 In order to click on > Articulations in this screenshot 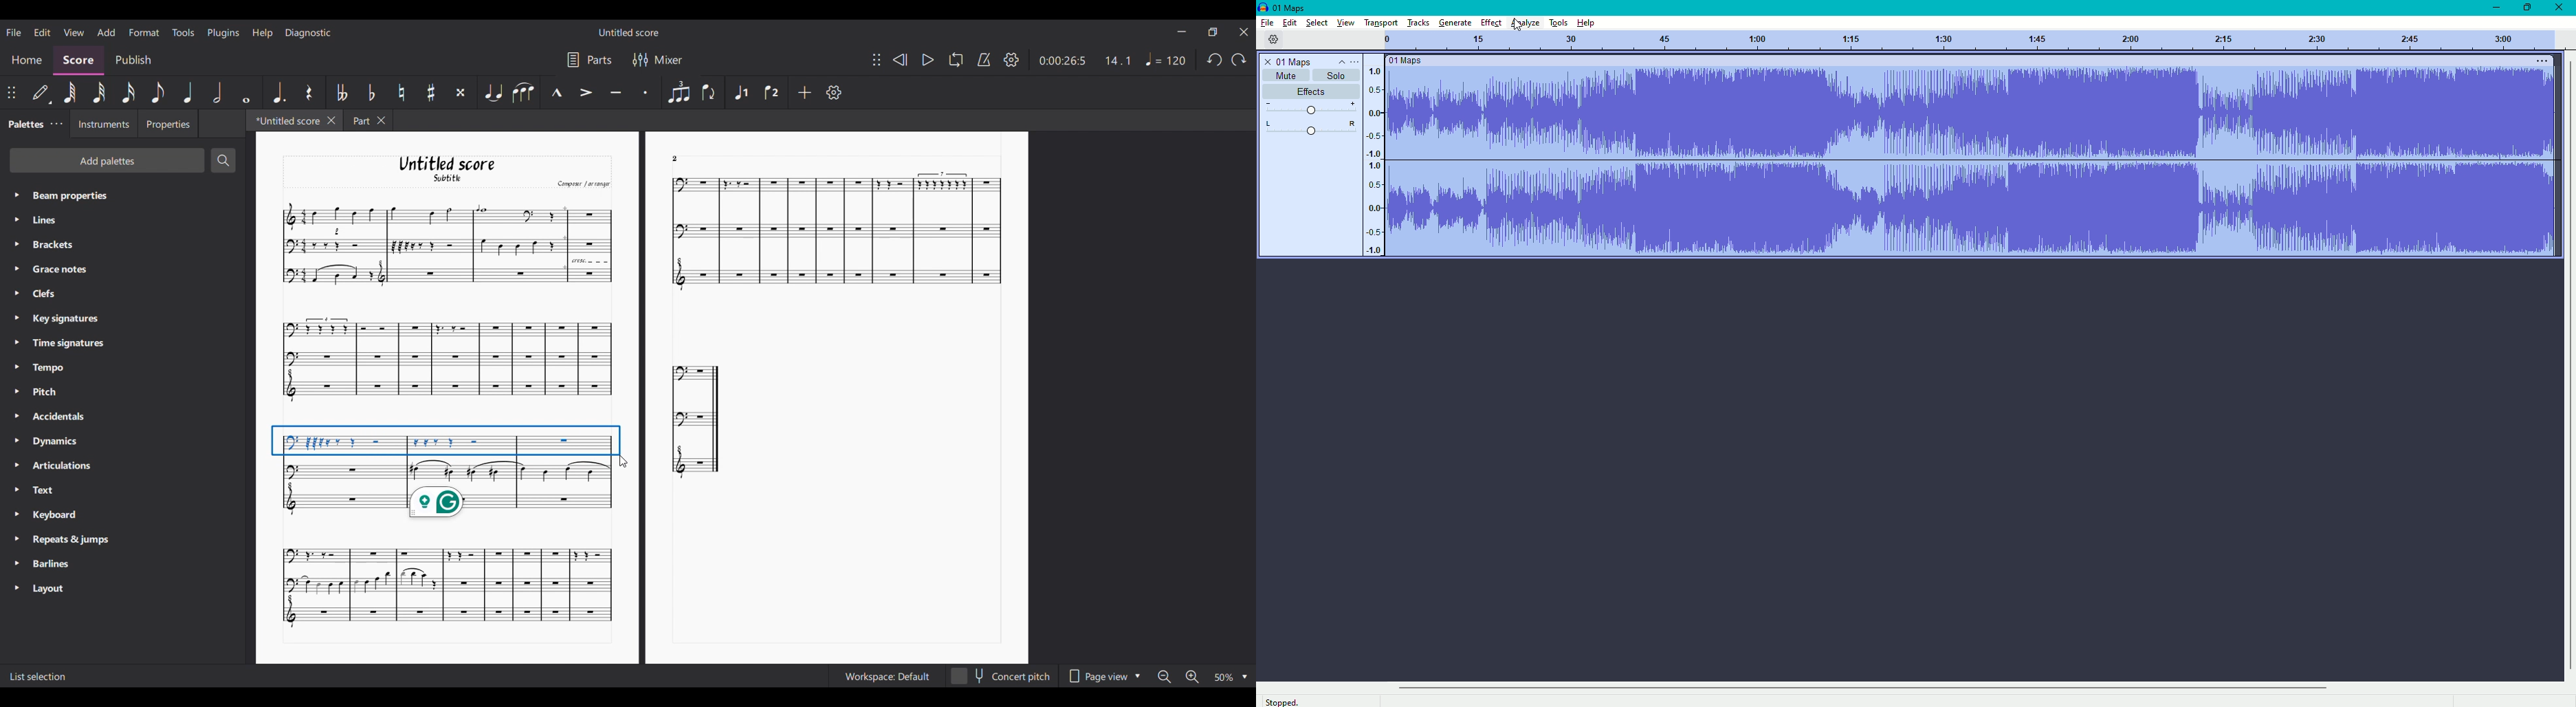, I will do `click(56, 469)`.